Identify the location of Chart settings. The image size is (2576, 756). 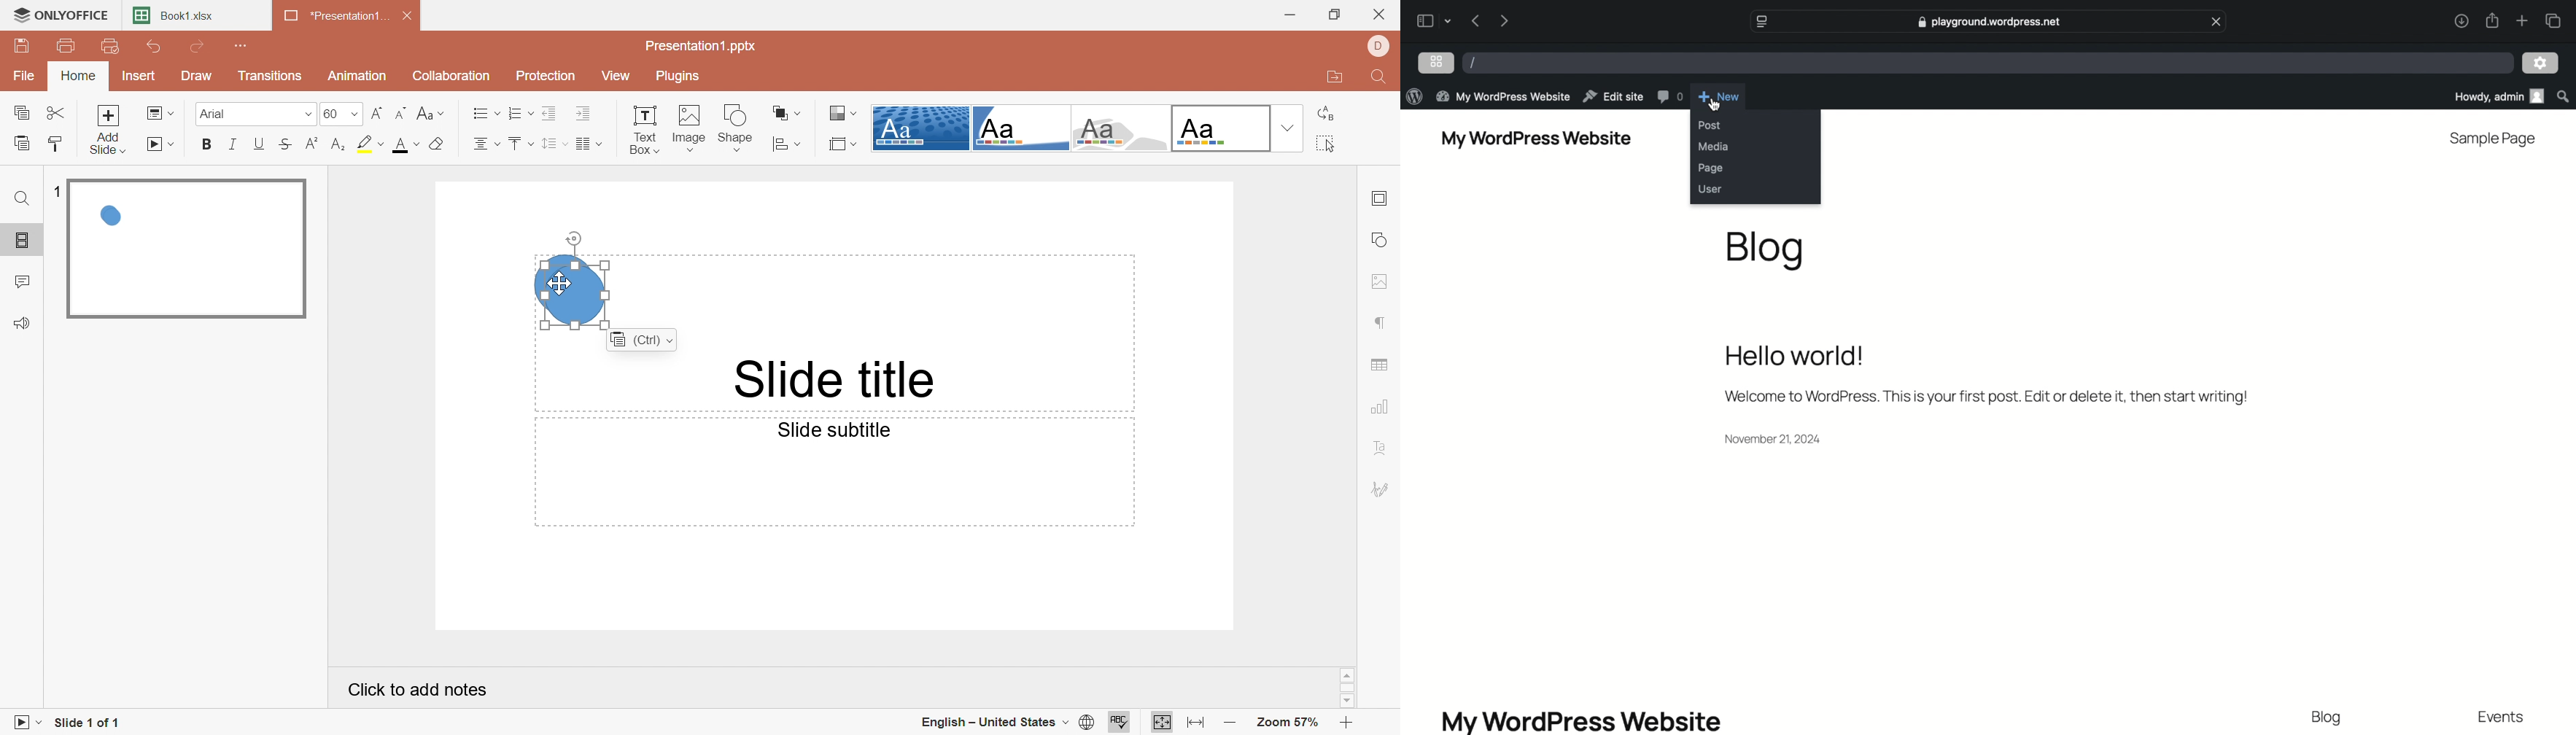
(1382, 408).